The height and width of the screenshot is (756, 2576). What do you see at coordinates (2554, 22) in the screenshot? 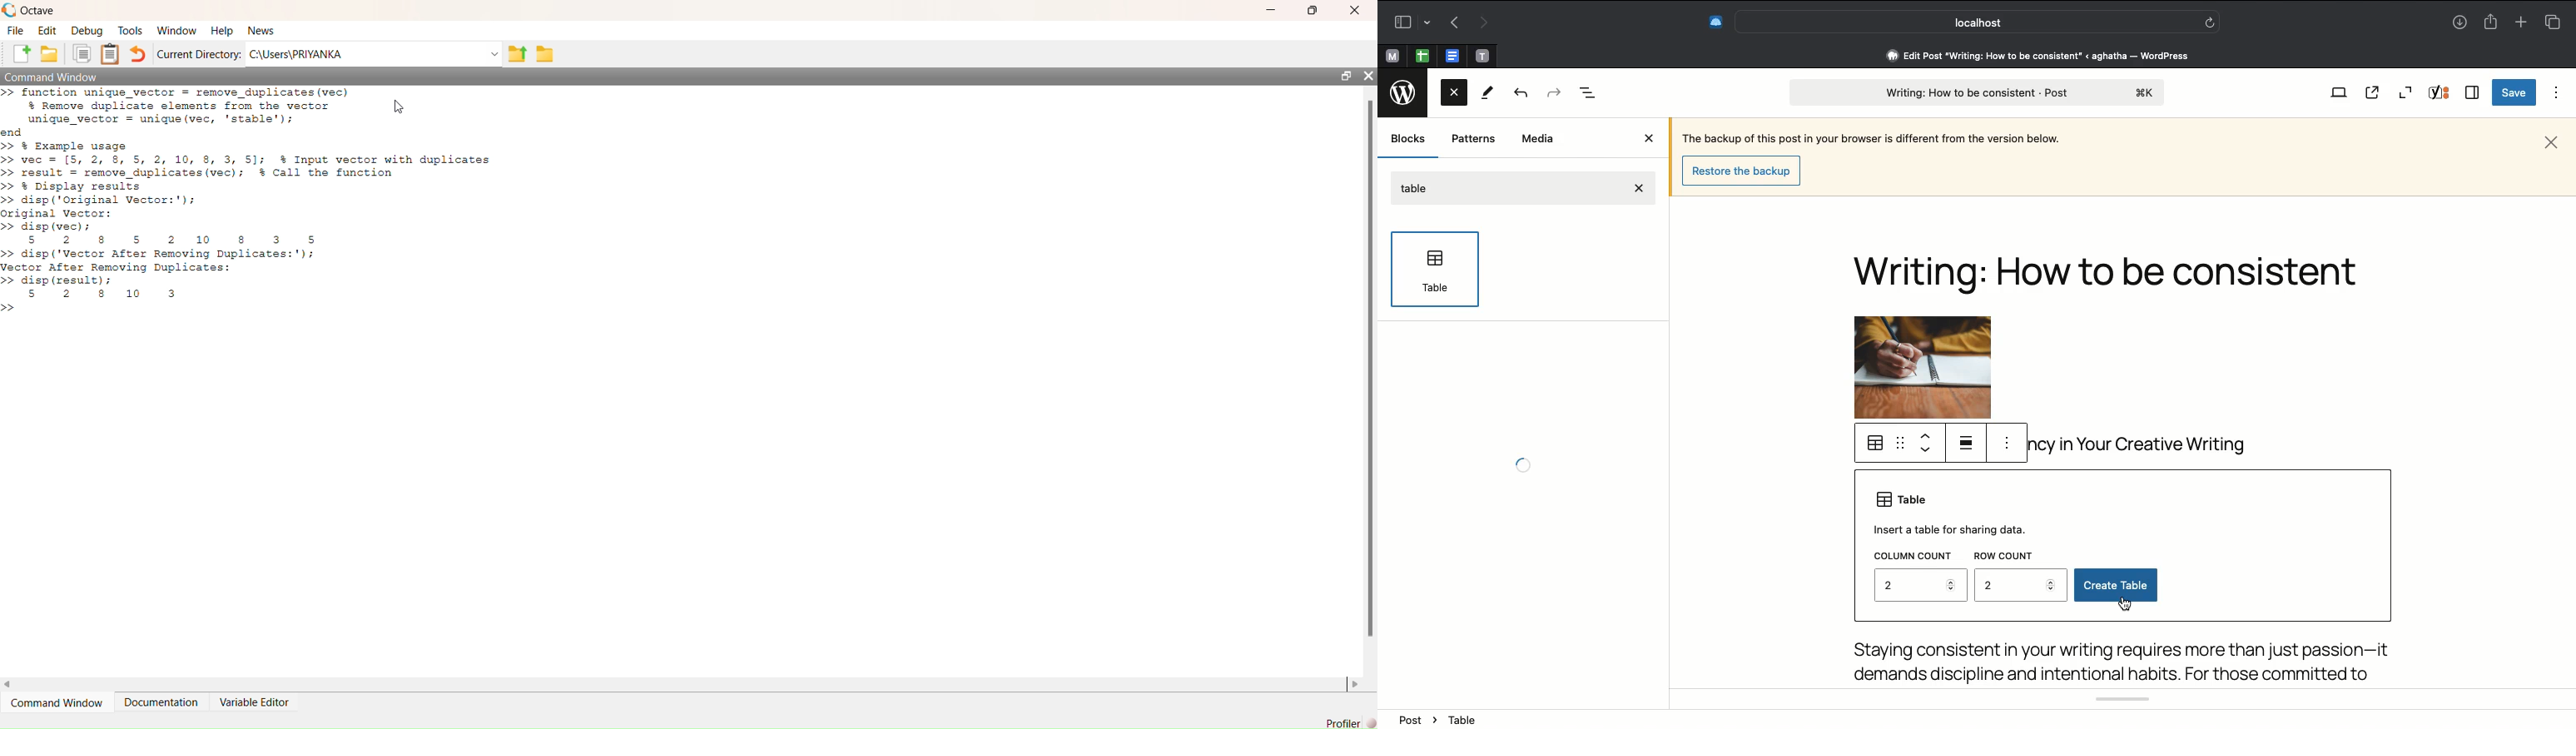
I see `Tabs` at bounding box center [2554, 22].